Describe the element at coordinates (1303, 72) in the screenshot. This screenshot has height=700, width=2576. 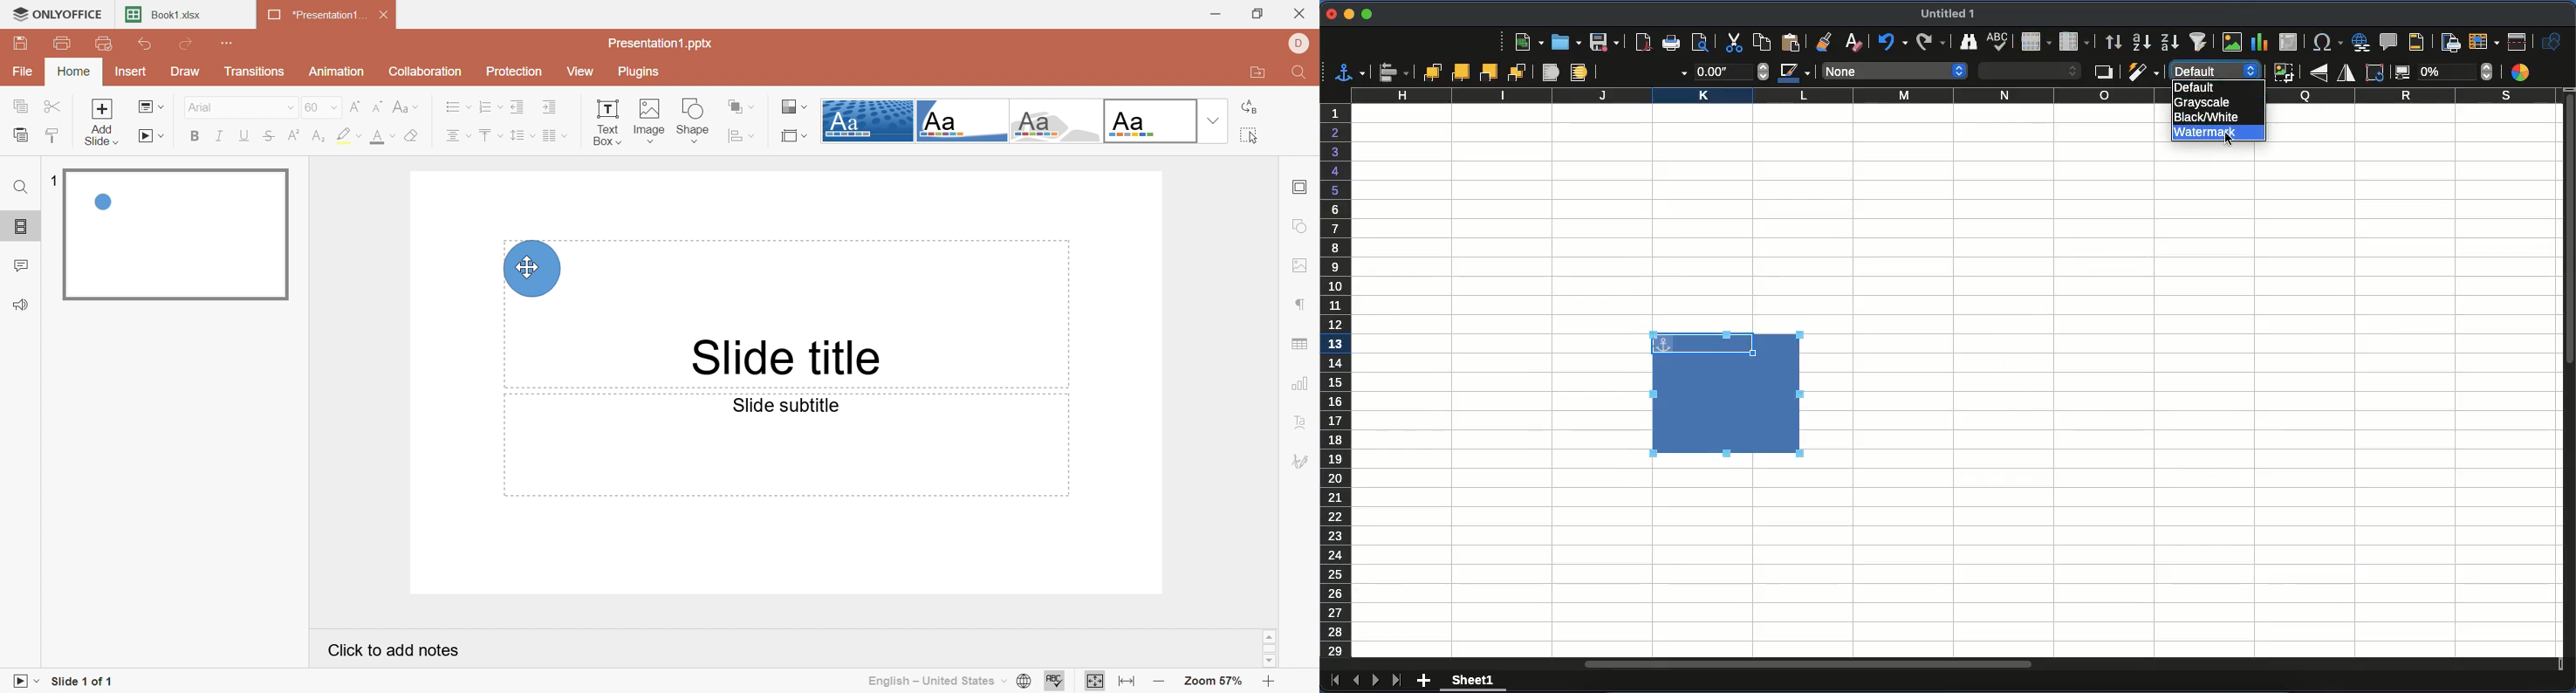
I see `Find` at that location.